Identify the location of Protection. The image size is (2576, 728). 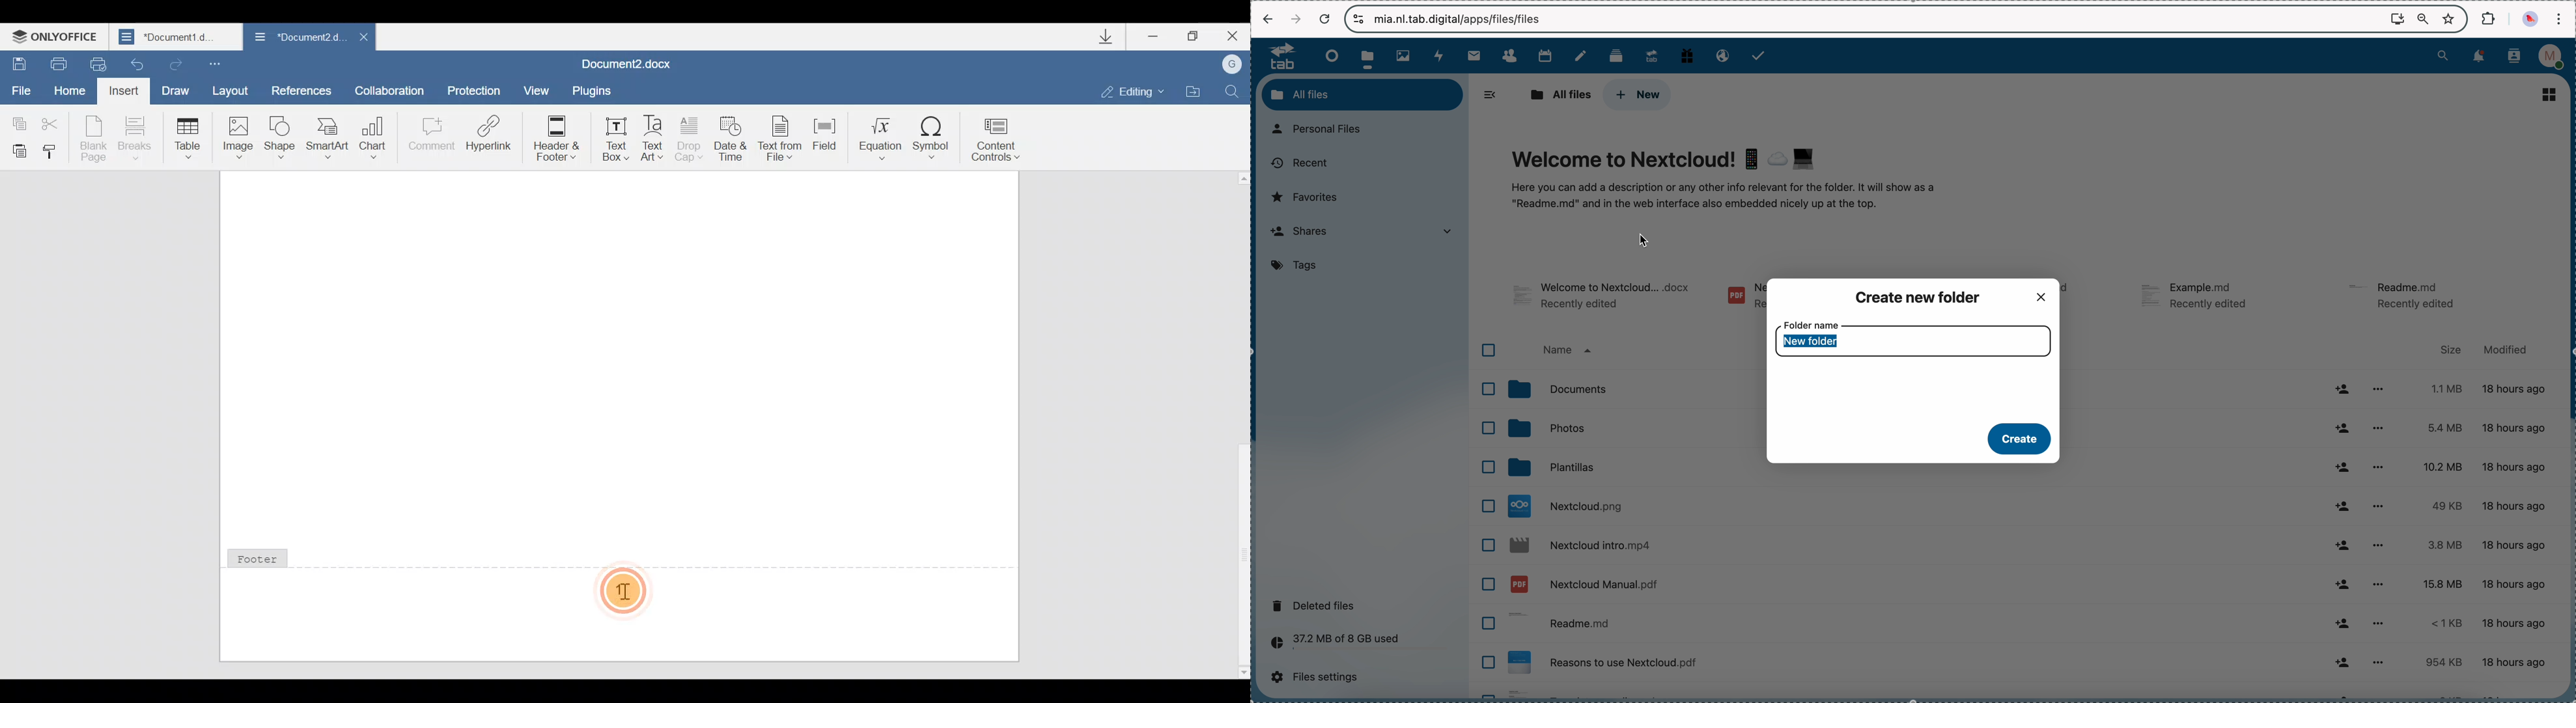
(474, 85).